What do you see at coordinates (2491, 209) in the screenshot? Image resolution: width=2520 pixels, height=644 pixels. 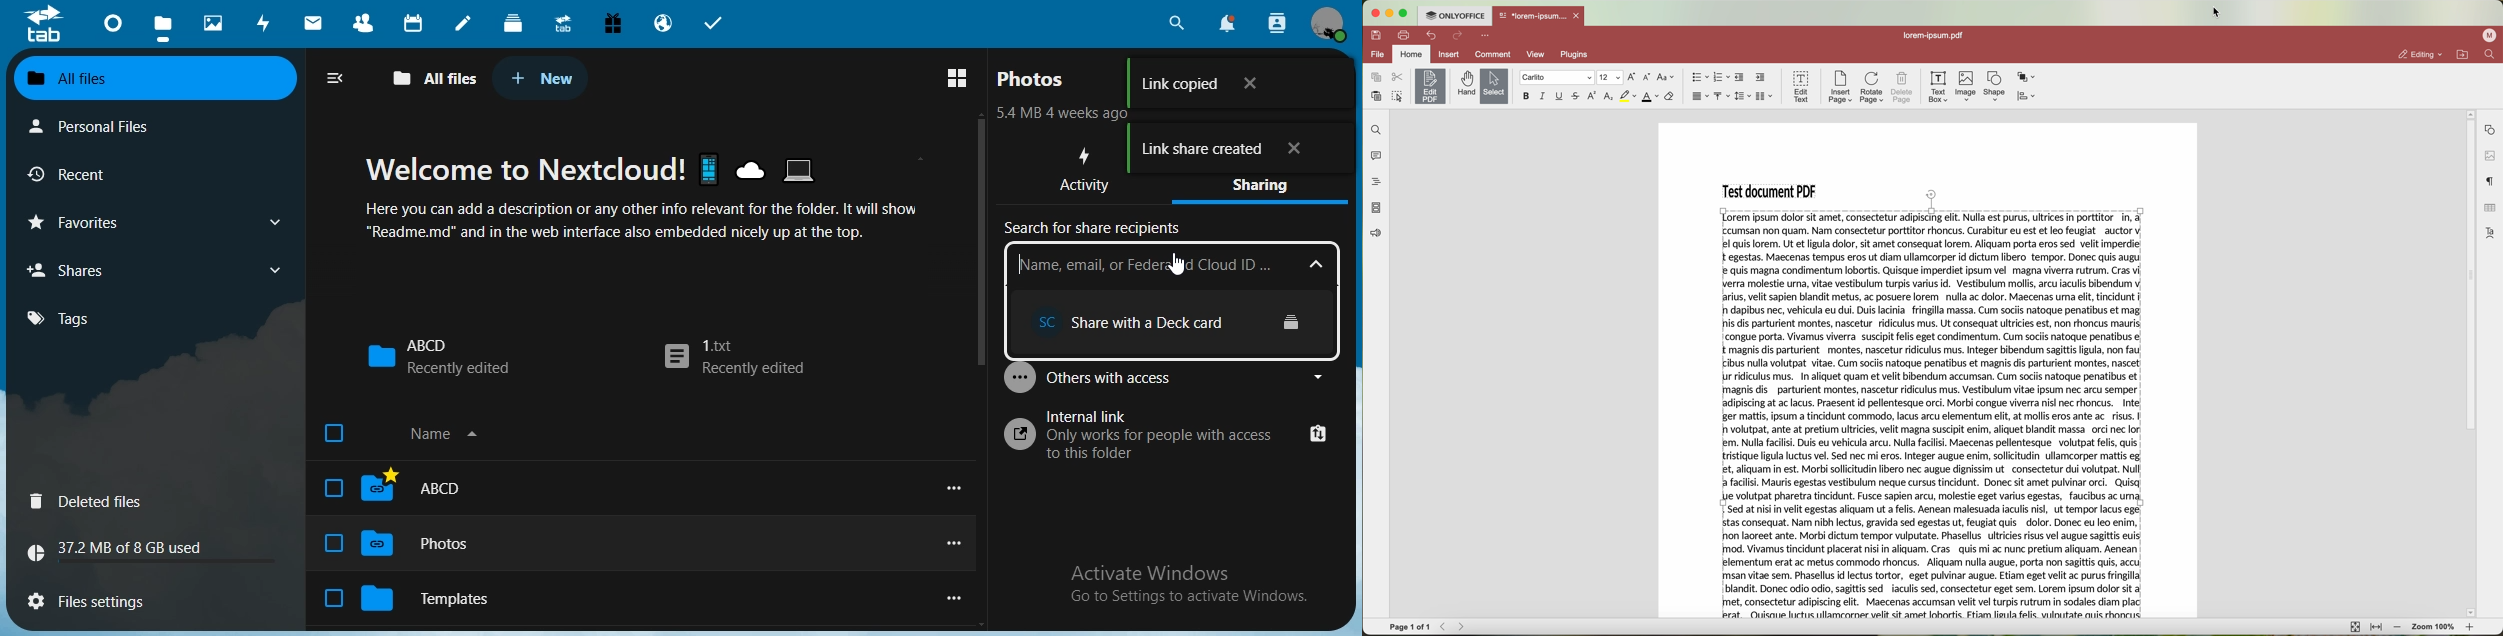 I see `table settings` at bounding box center [2491, 209].